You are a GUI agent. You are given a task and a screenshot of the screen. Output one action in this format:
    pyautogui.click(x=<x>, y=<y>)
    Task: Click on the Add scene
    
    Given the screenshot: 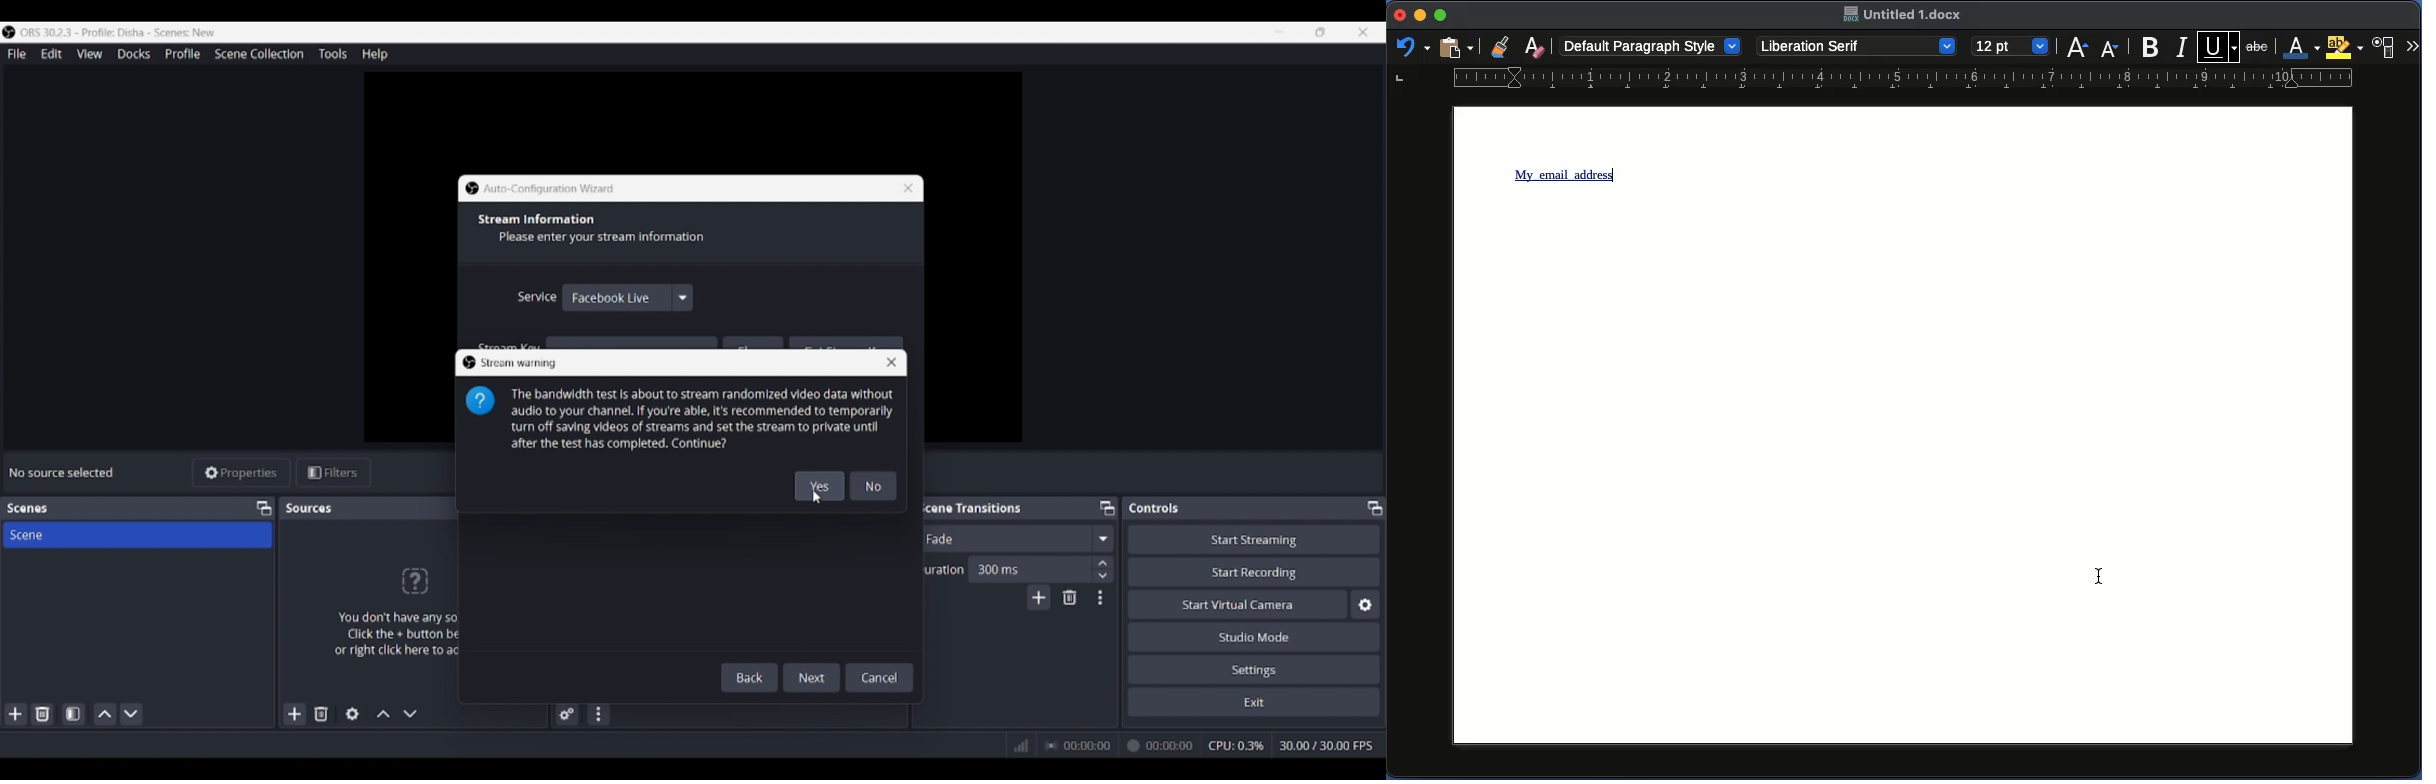 What is the action you would take?
    pyautogui.click(x=16, y=714)
    